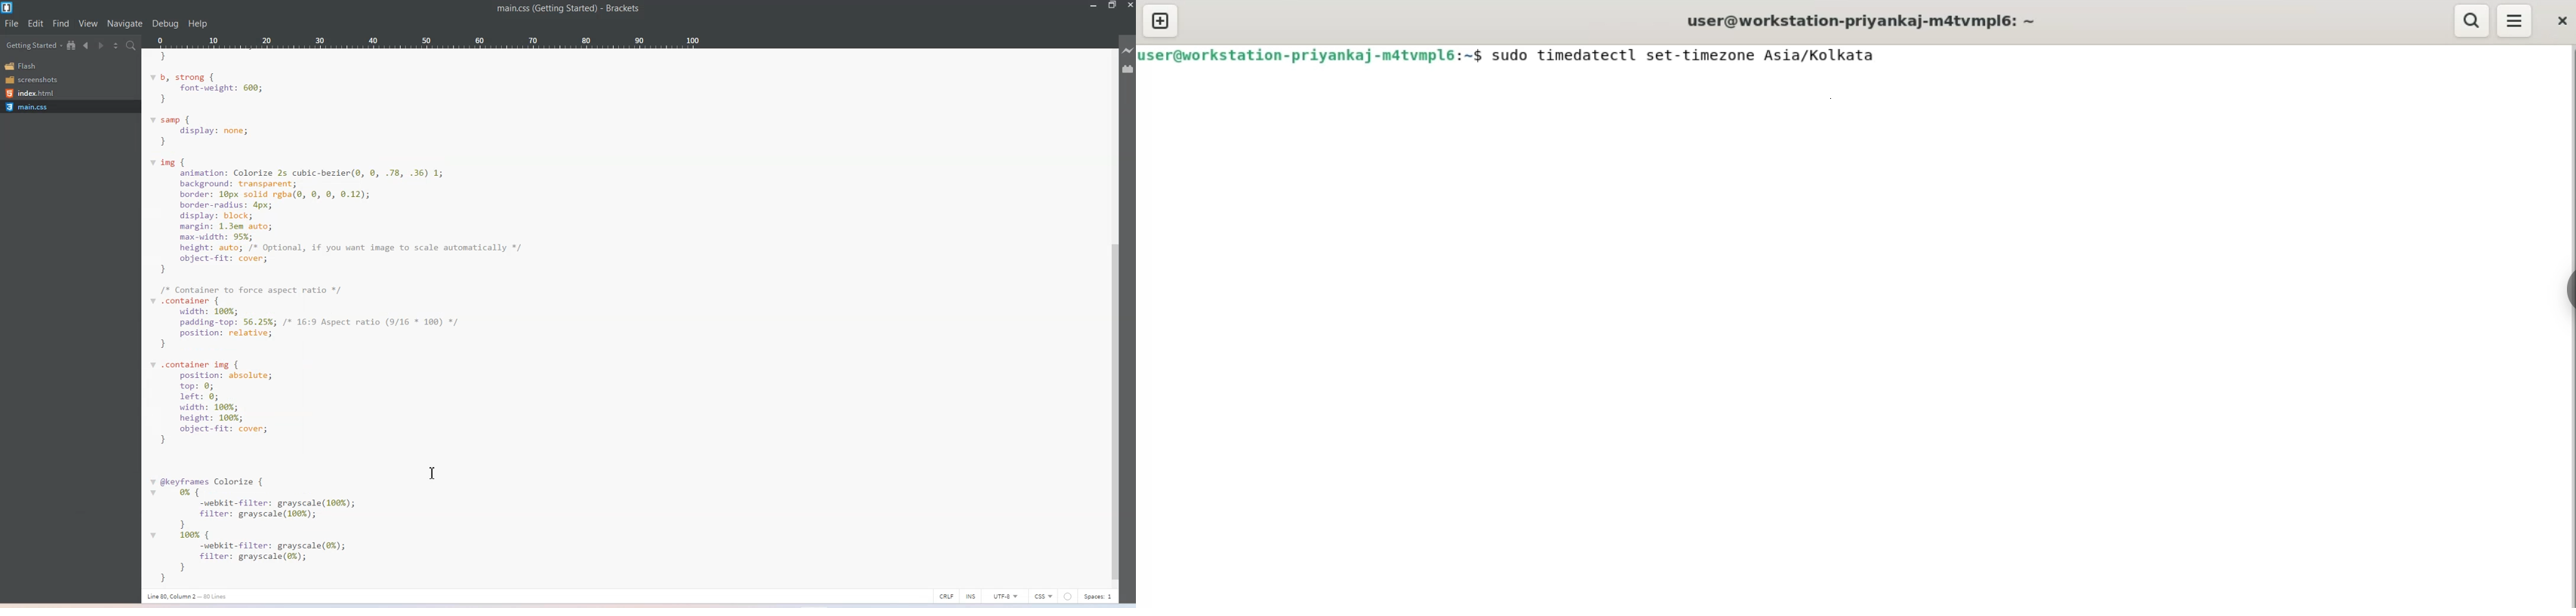 The height and width of the screenshot is (616, 2576). Describe the element at coordinates (125, 24) in the screenshot. I see `Navigate` at that location.